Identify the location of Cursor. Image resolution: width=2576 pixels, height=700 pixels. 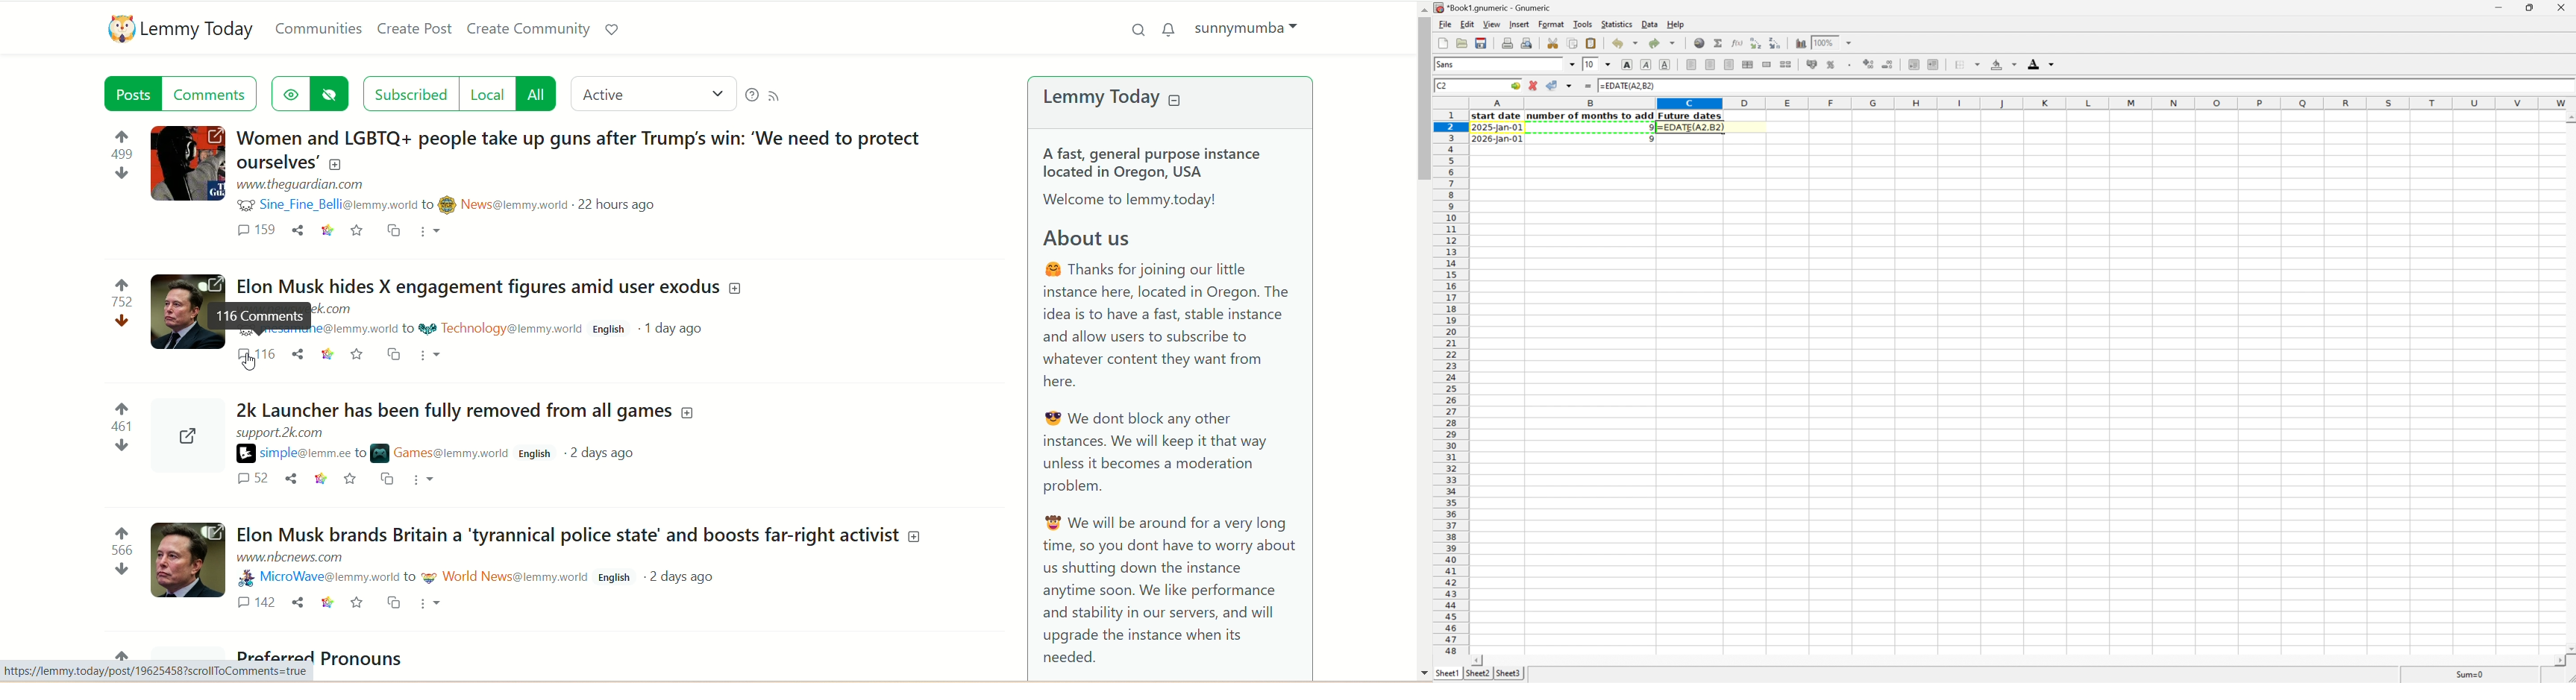
(252, 363).